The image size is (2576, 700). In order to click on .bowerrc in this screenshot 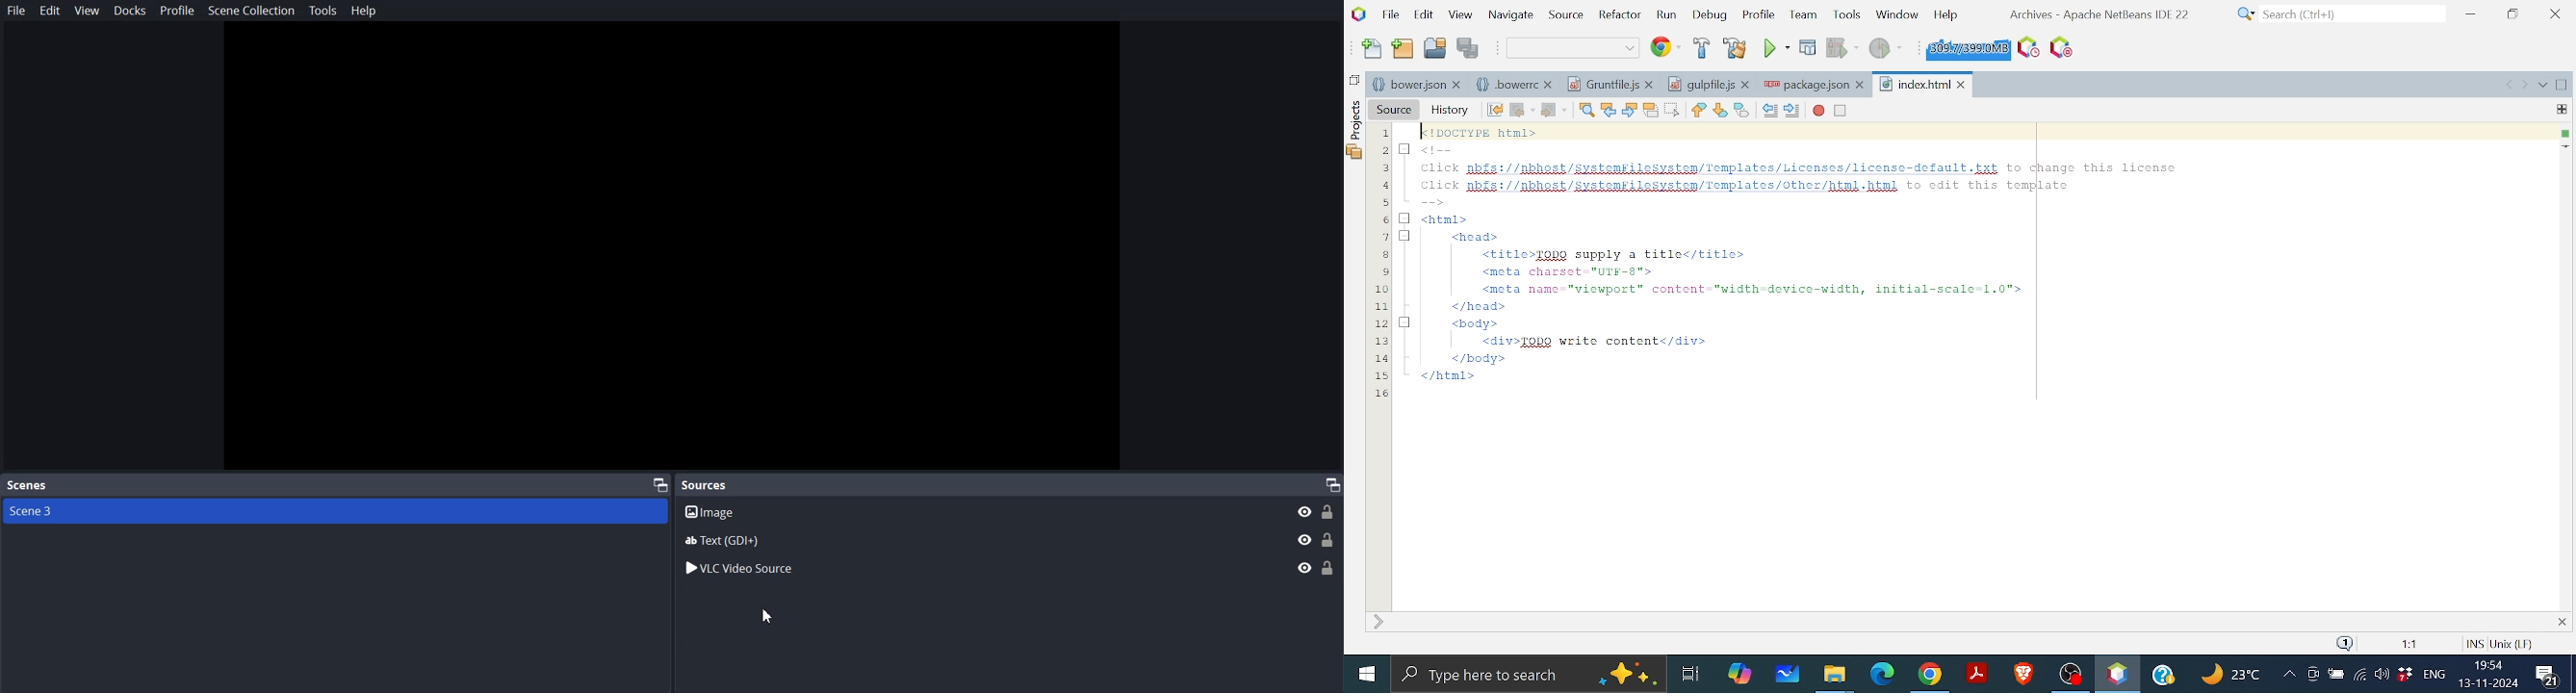, I will do `click(1507, 86)`.